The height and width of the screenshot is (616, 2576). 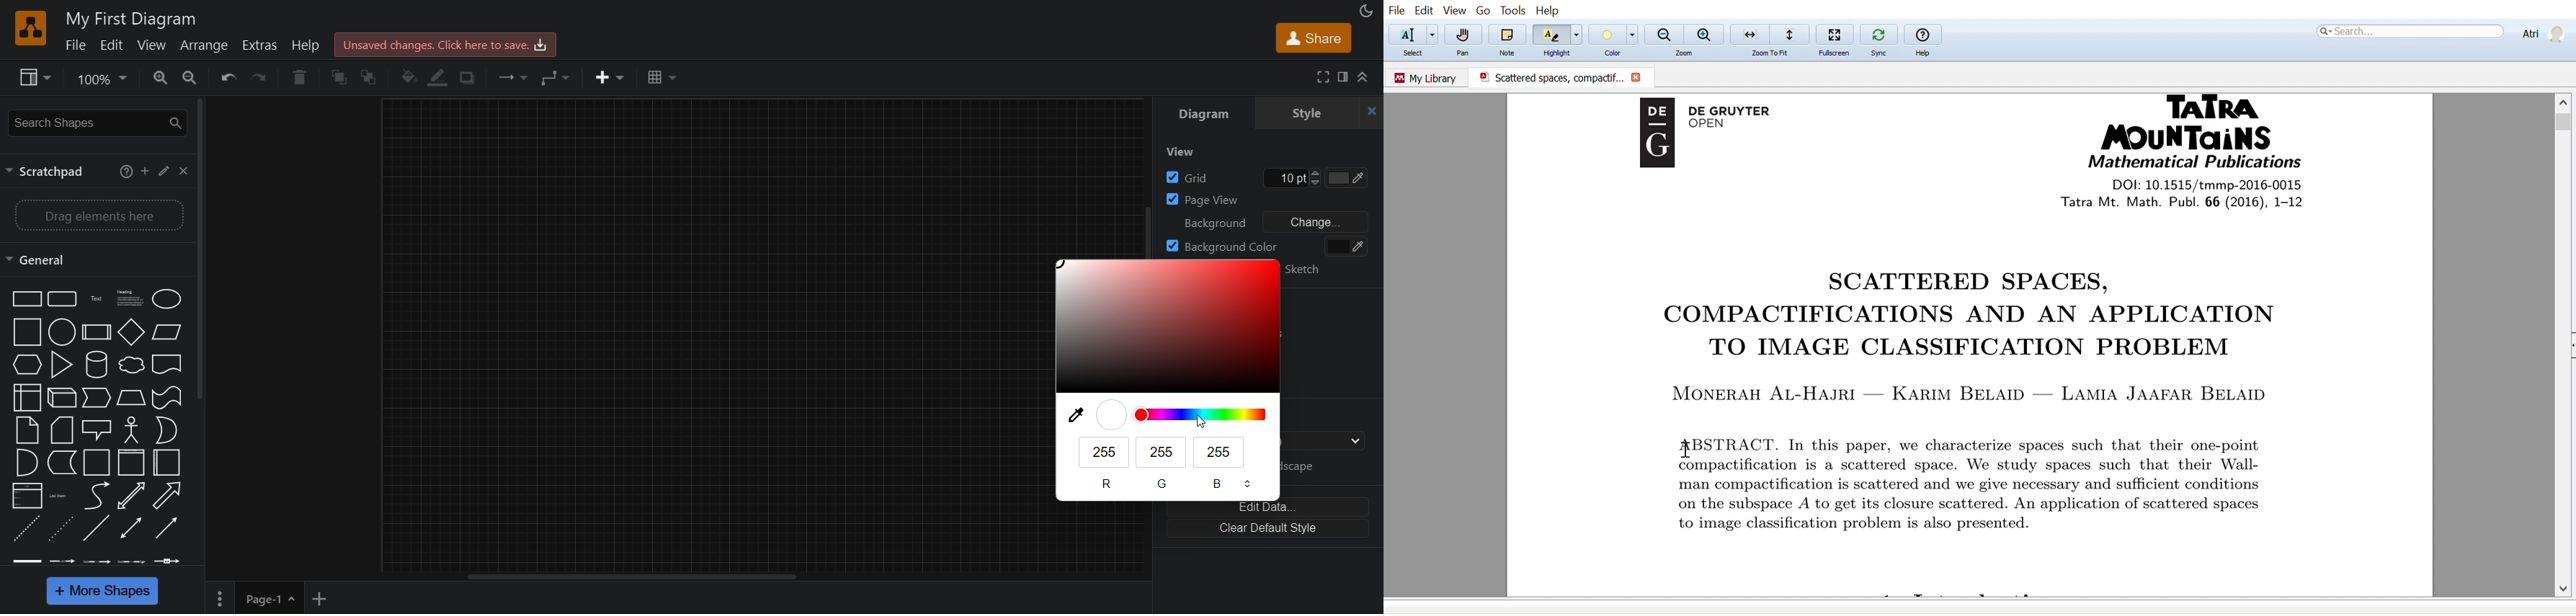 I want to click on drag elements here, so click(x=98, y=214).